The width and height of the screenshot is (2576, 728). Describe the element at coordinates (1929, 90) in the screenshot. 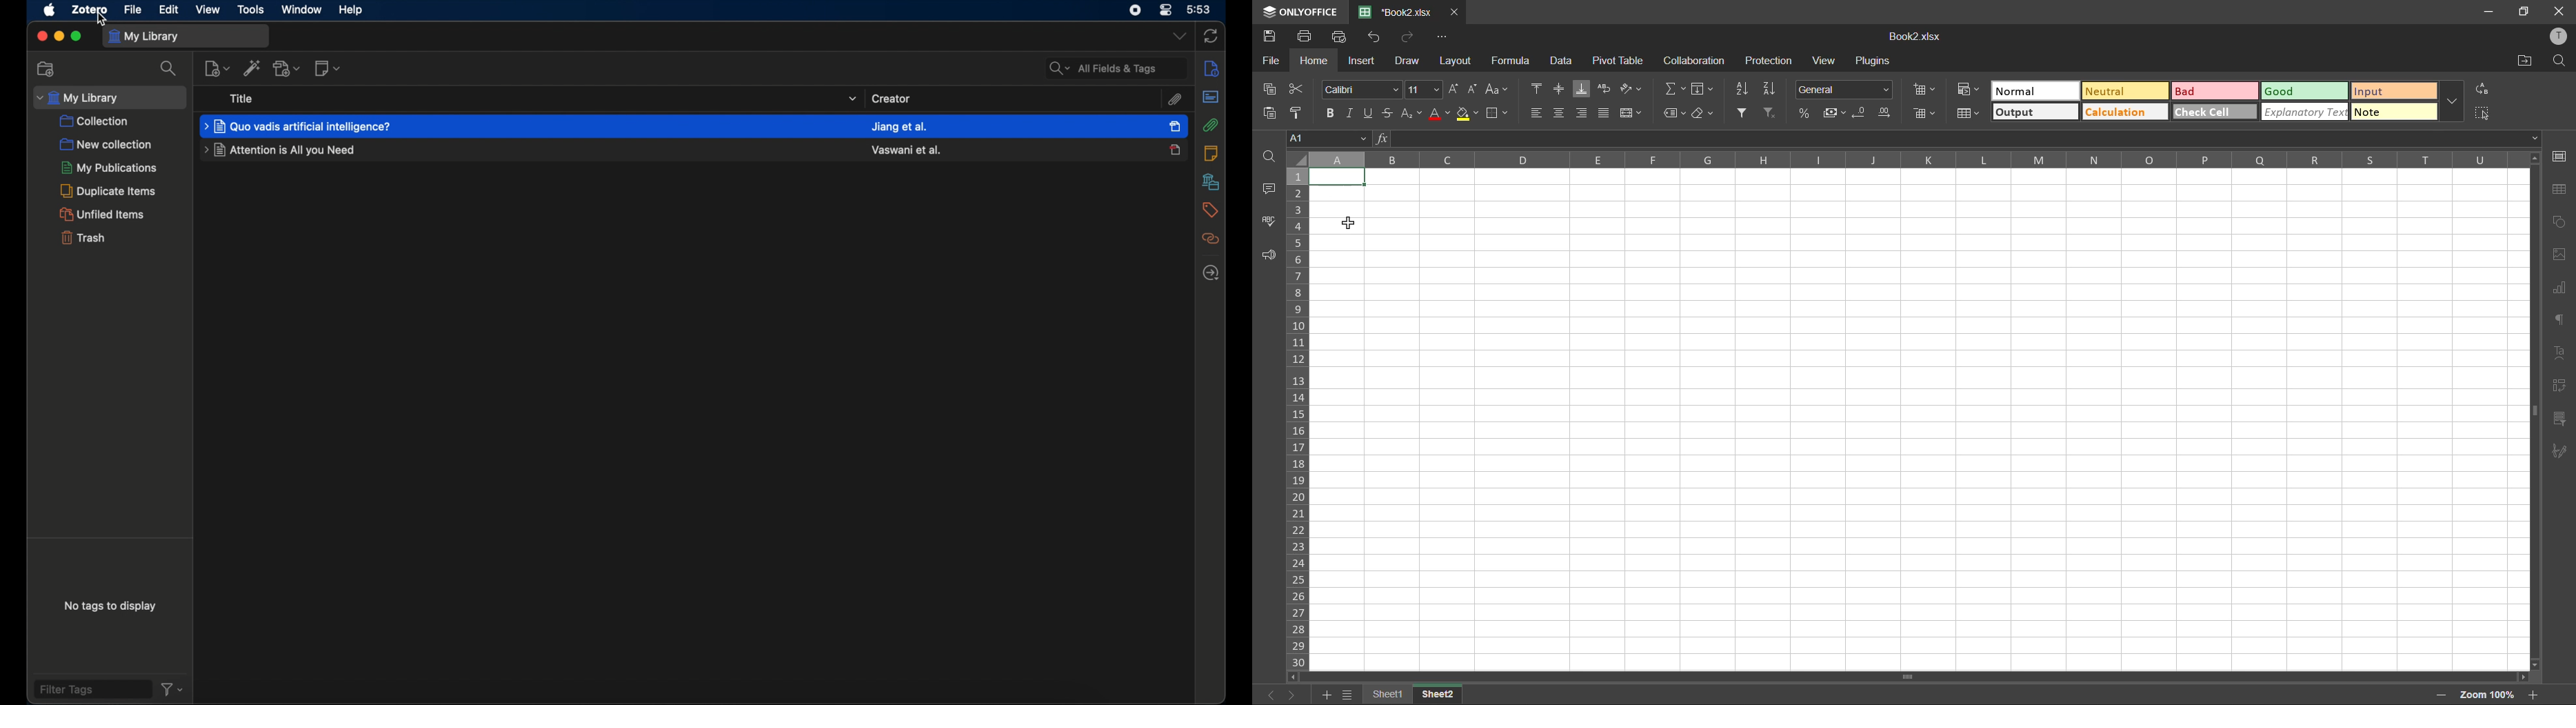

I see `insert cells` at that location.